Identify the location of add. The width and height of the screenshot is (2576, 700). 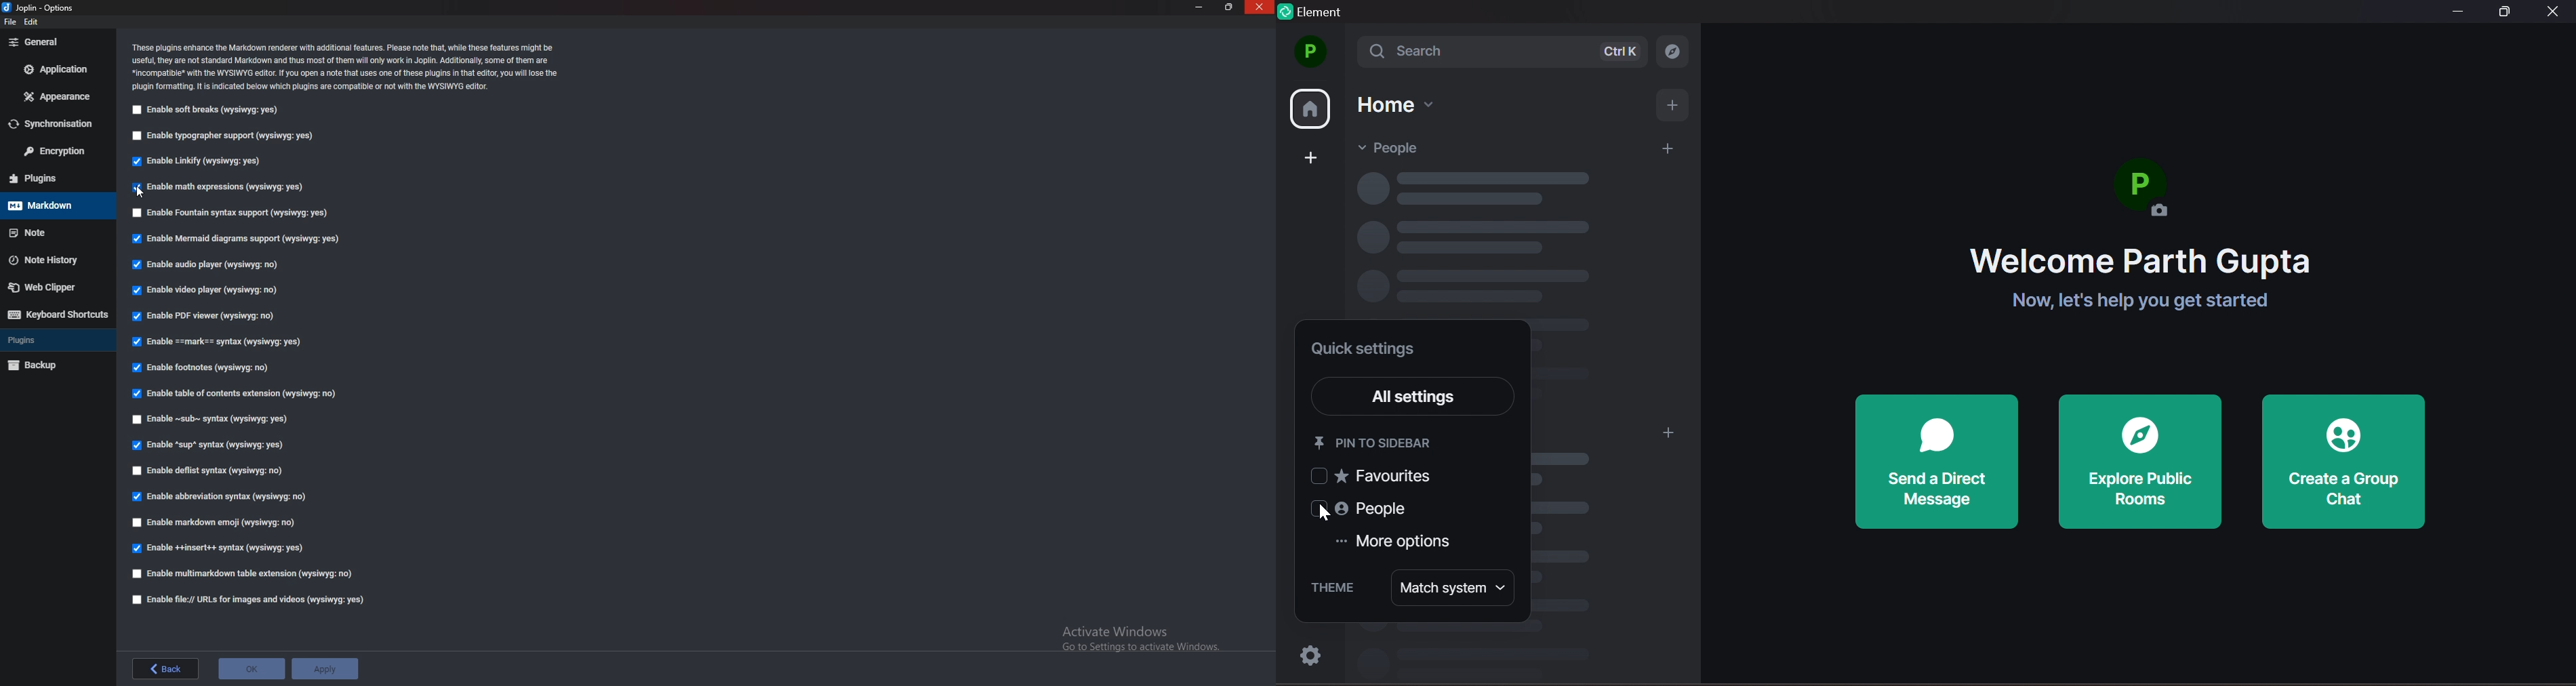
(1669, 150).